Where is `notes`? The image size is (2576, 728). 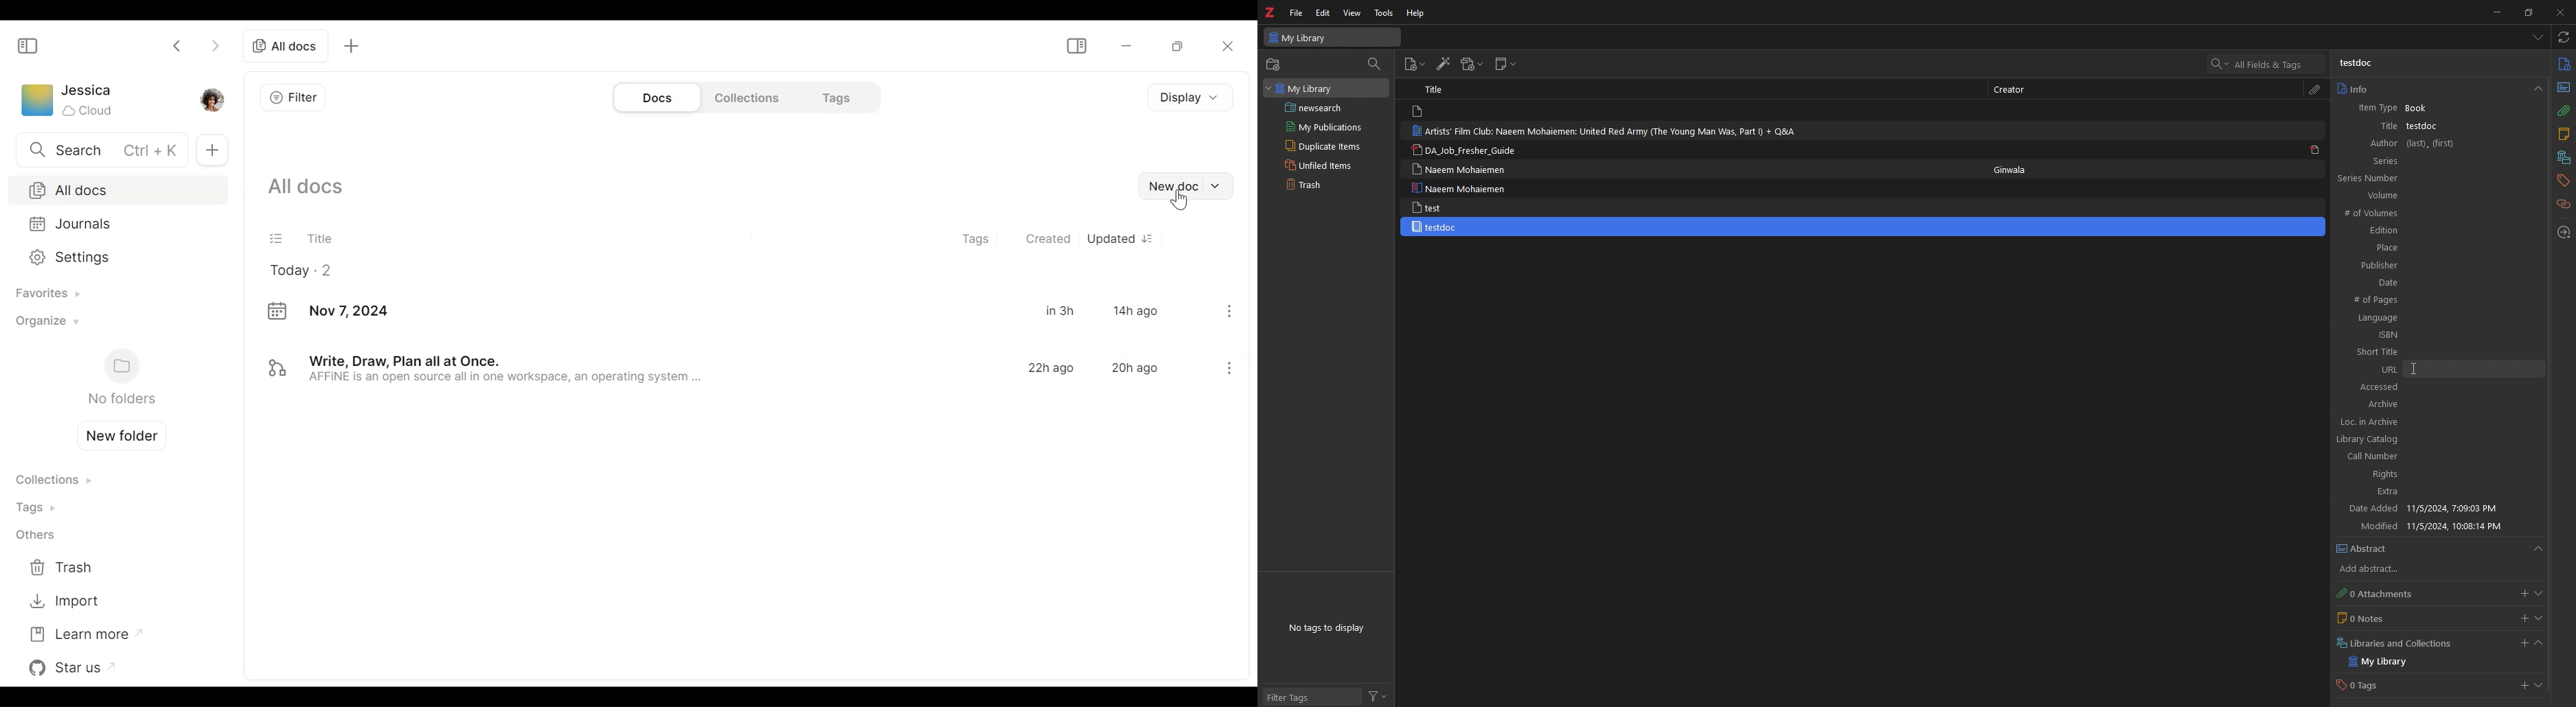
notes is located at coordinates (2563, 134).